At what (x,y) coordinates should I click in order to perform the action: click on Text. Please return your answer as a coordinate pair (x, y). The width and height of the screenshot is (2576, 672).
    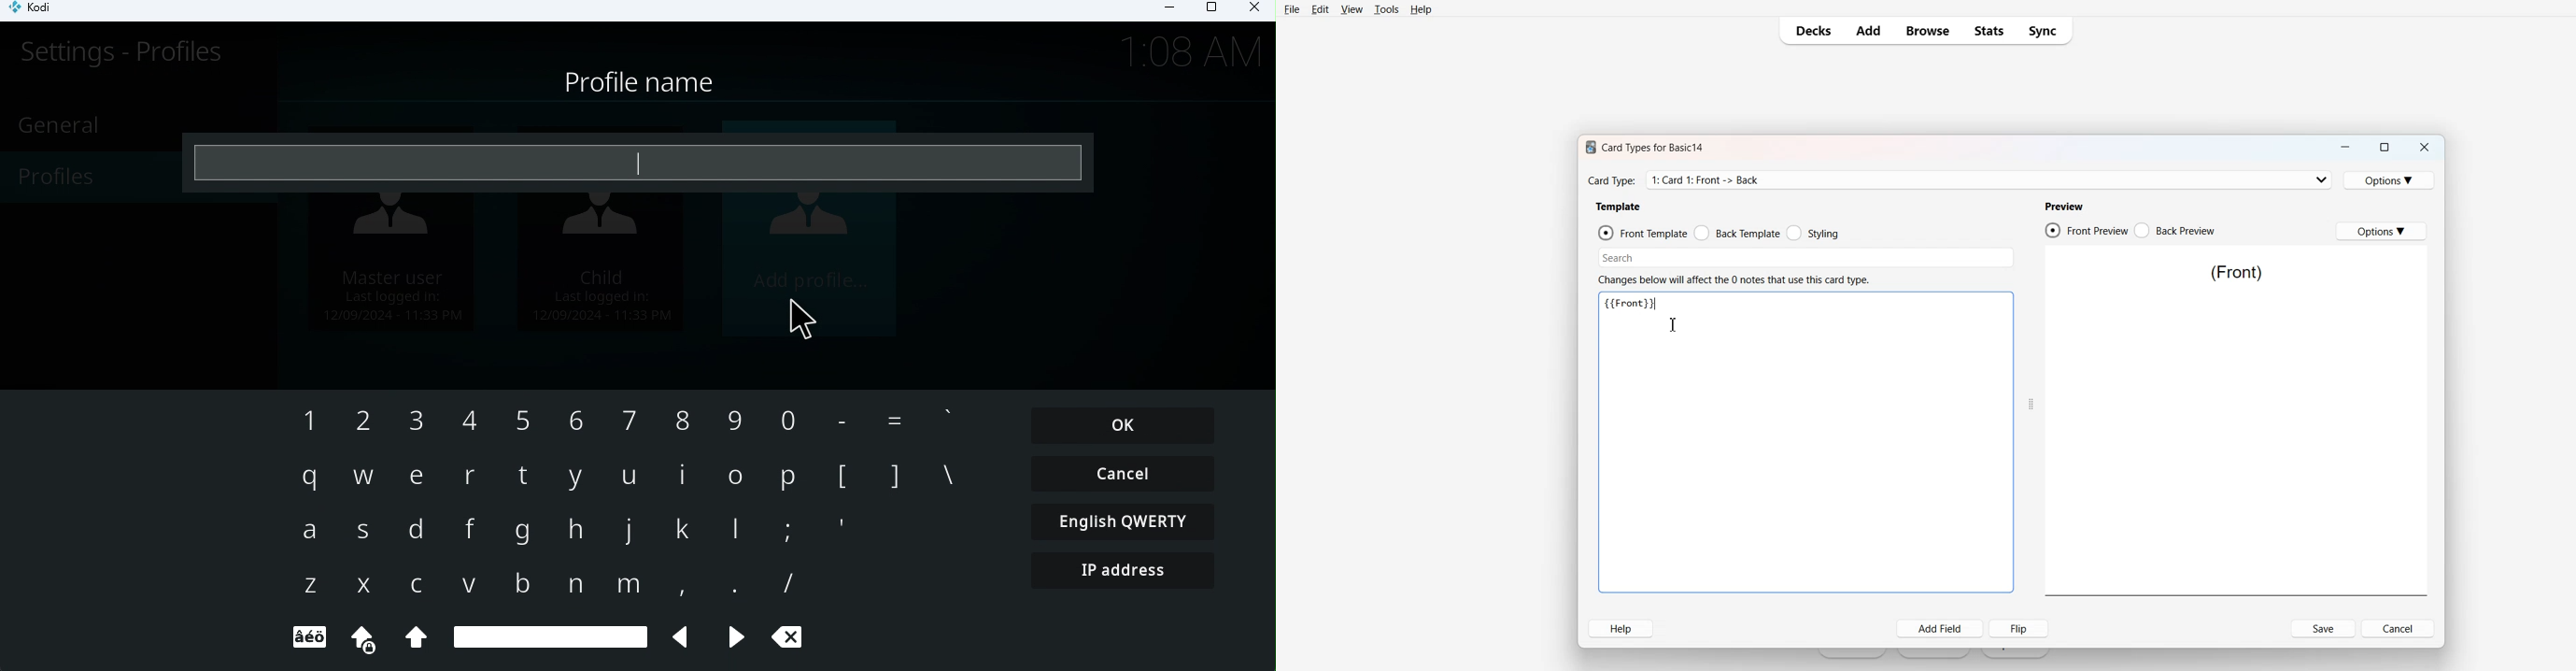
    Looking at the image, I should click on (1653, 147).